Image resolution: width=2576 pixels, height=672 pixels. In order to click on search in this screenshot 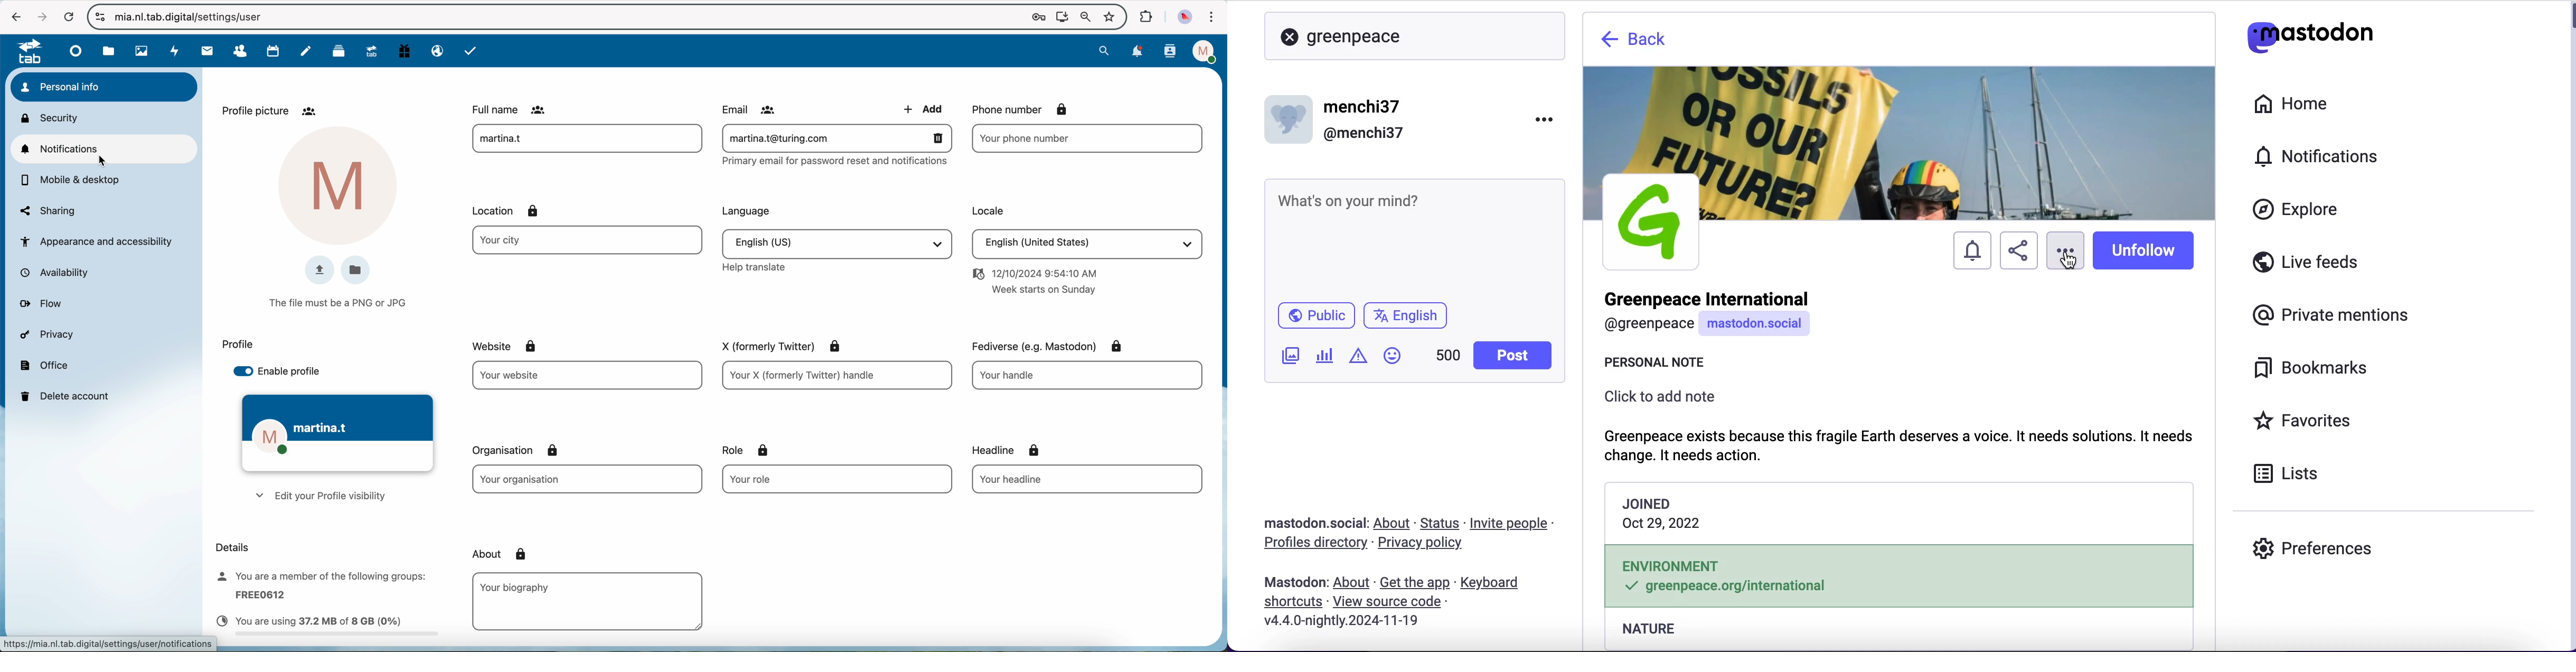, I will do `click(1105, 50)`.